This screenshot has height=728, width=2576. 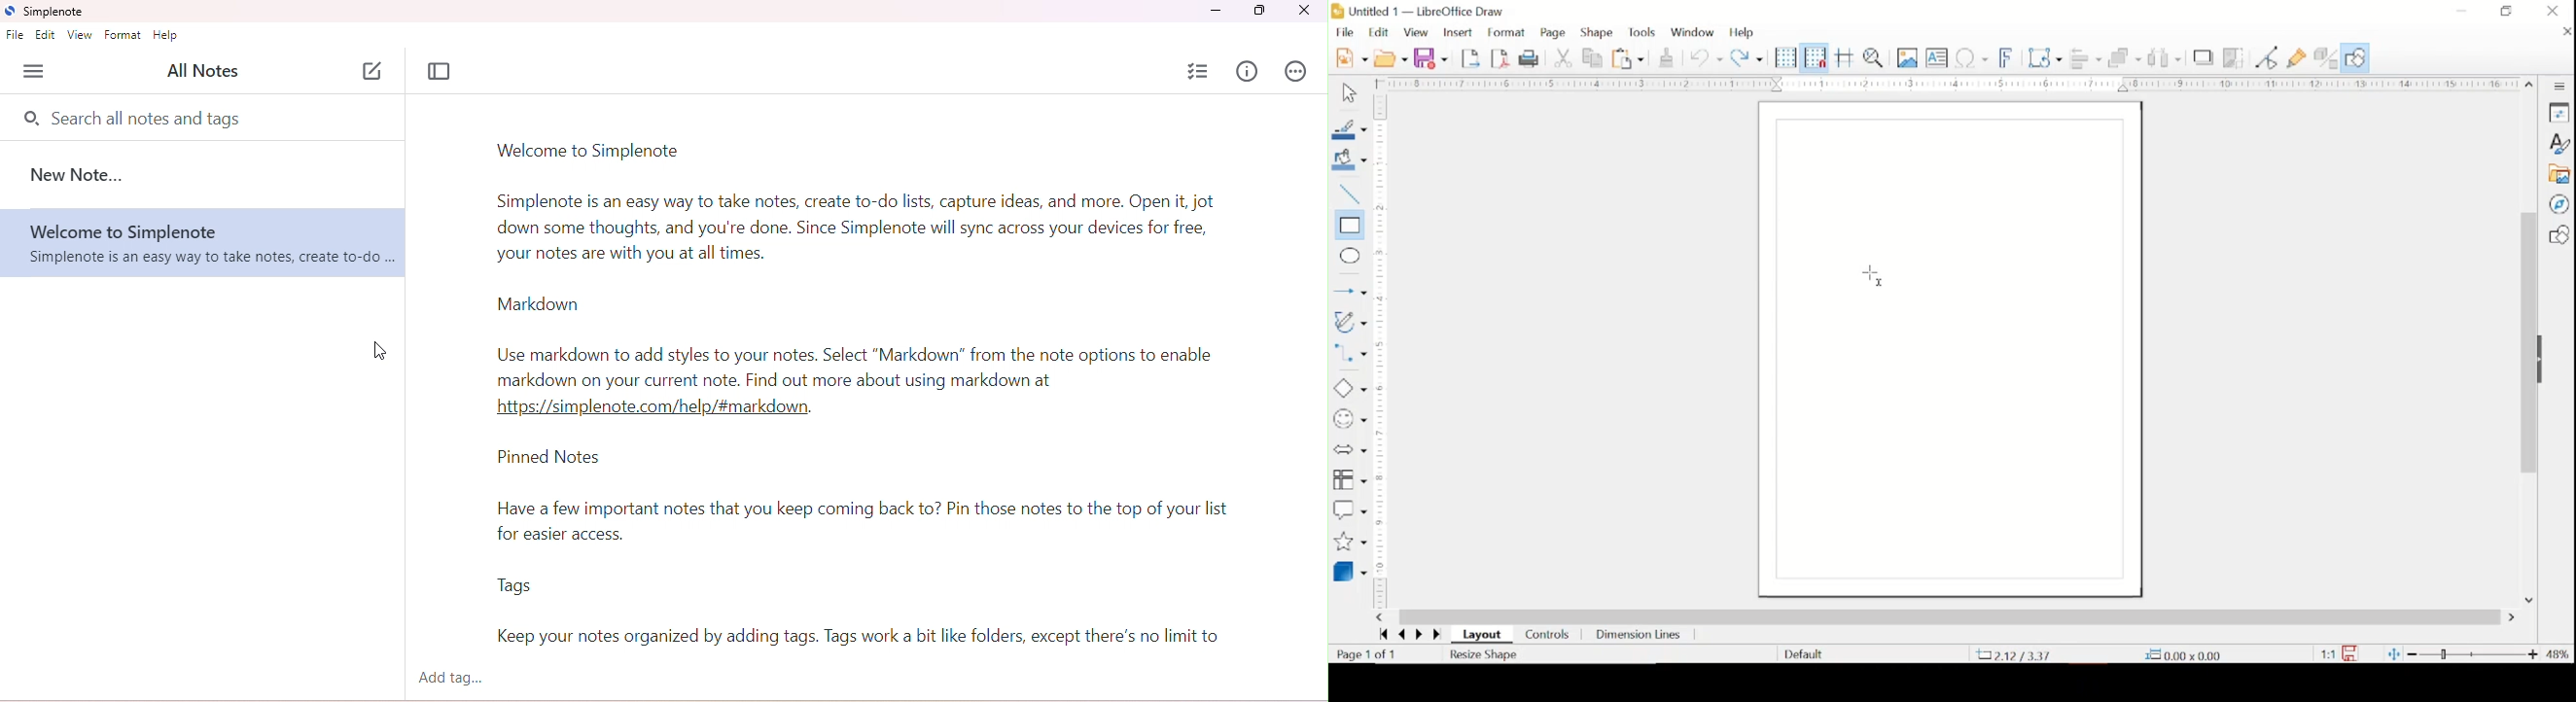 What do you see at coordinates (2559, 655) in the screenshot?
I see `zoom level` at bounding box center [2559, 655].